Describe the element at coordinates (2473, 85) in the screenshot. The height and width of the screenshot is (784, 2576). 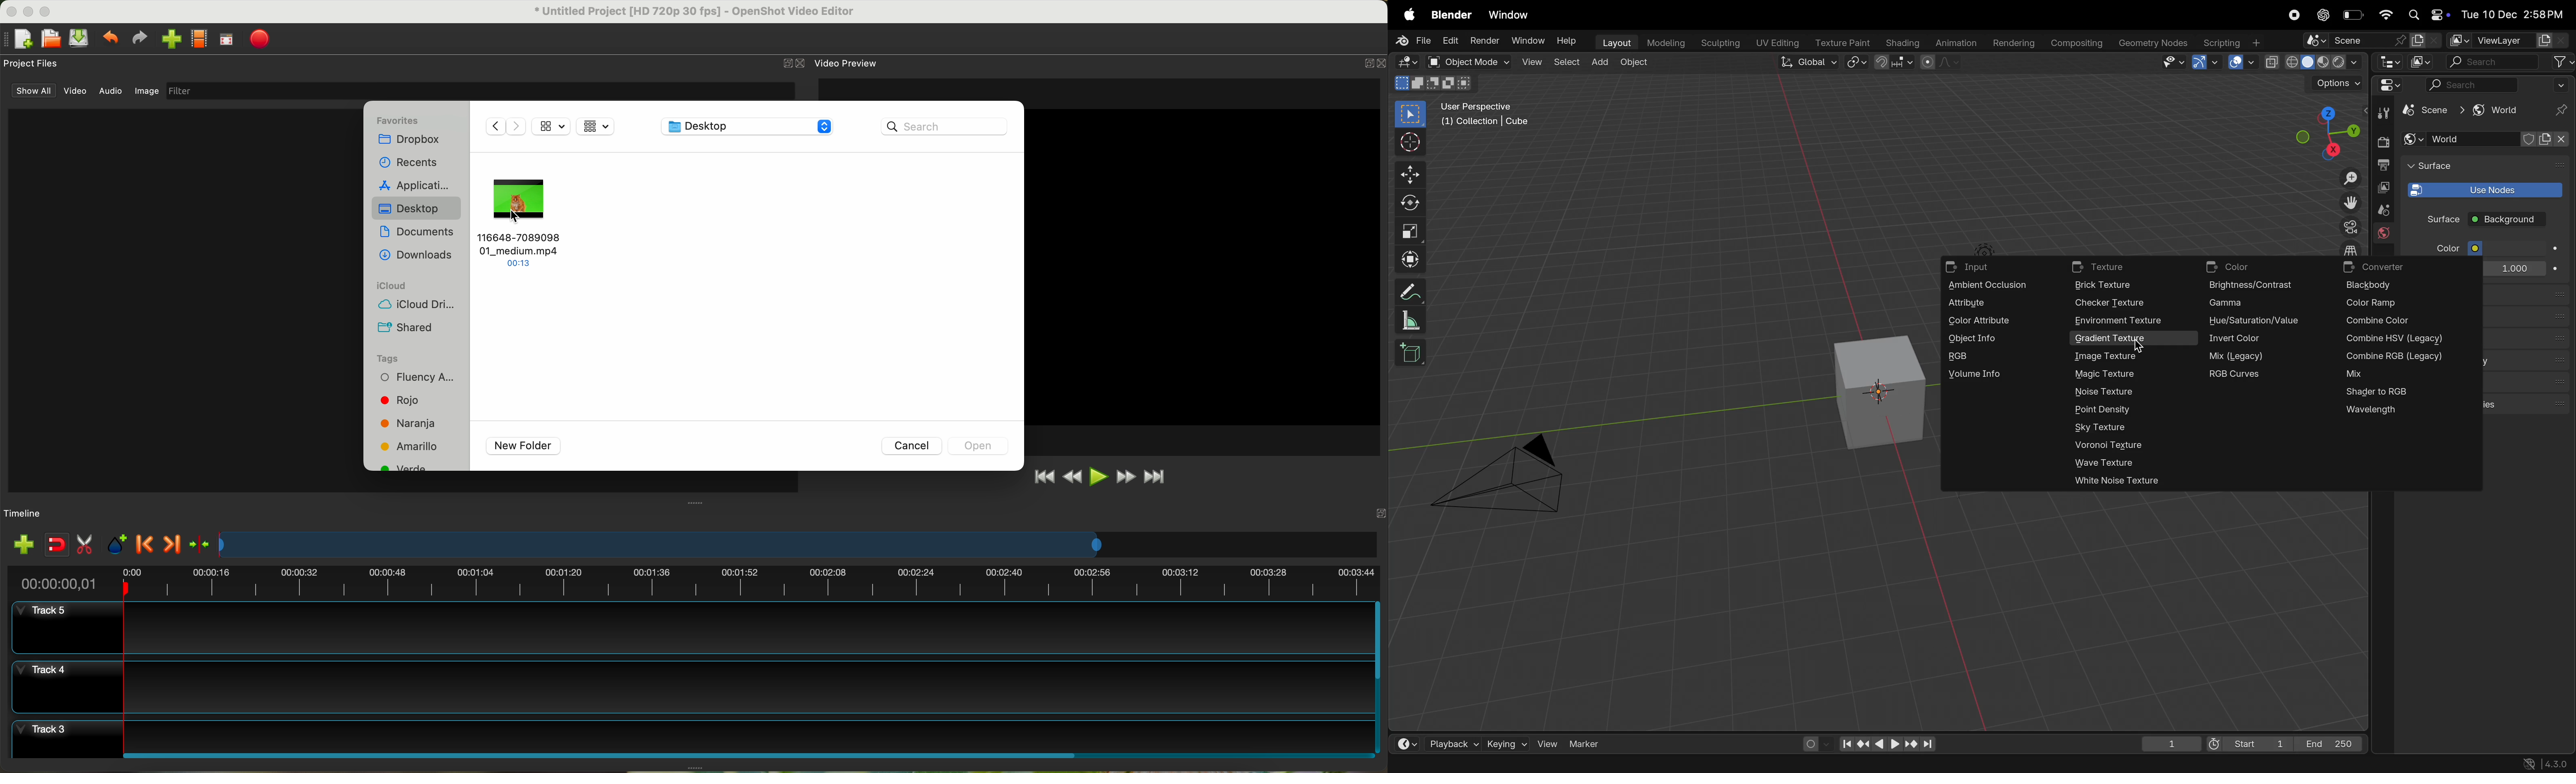
I see `search` at that location.